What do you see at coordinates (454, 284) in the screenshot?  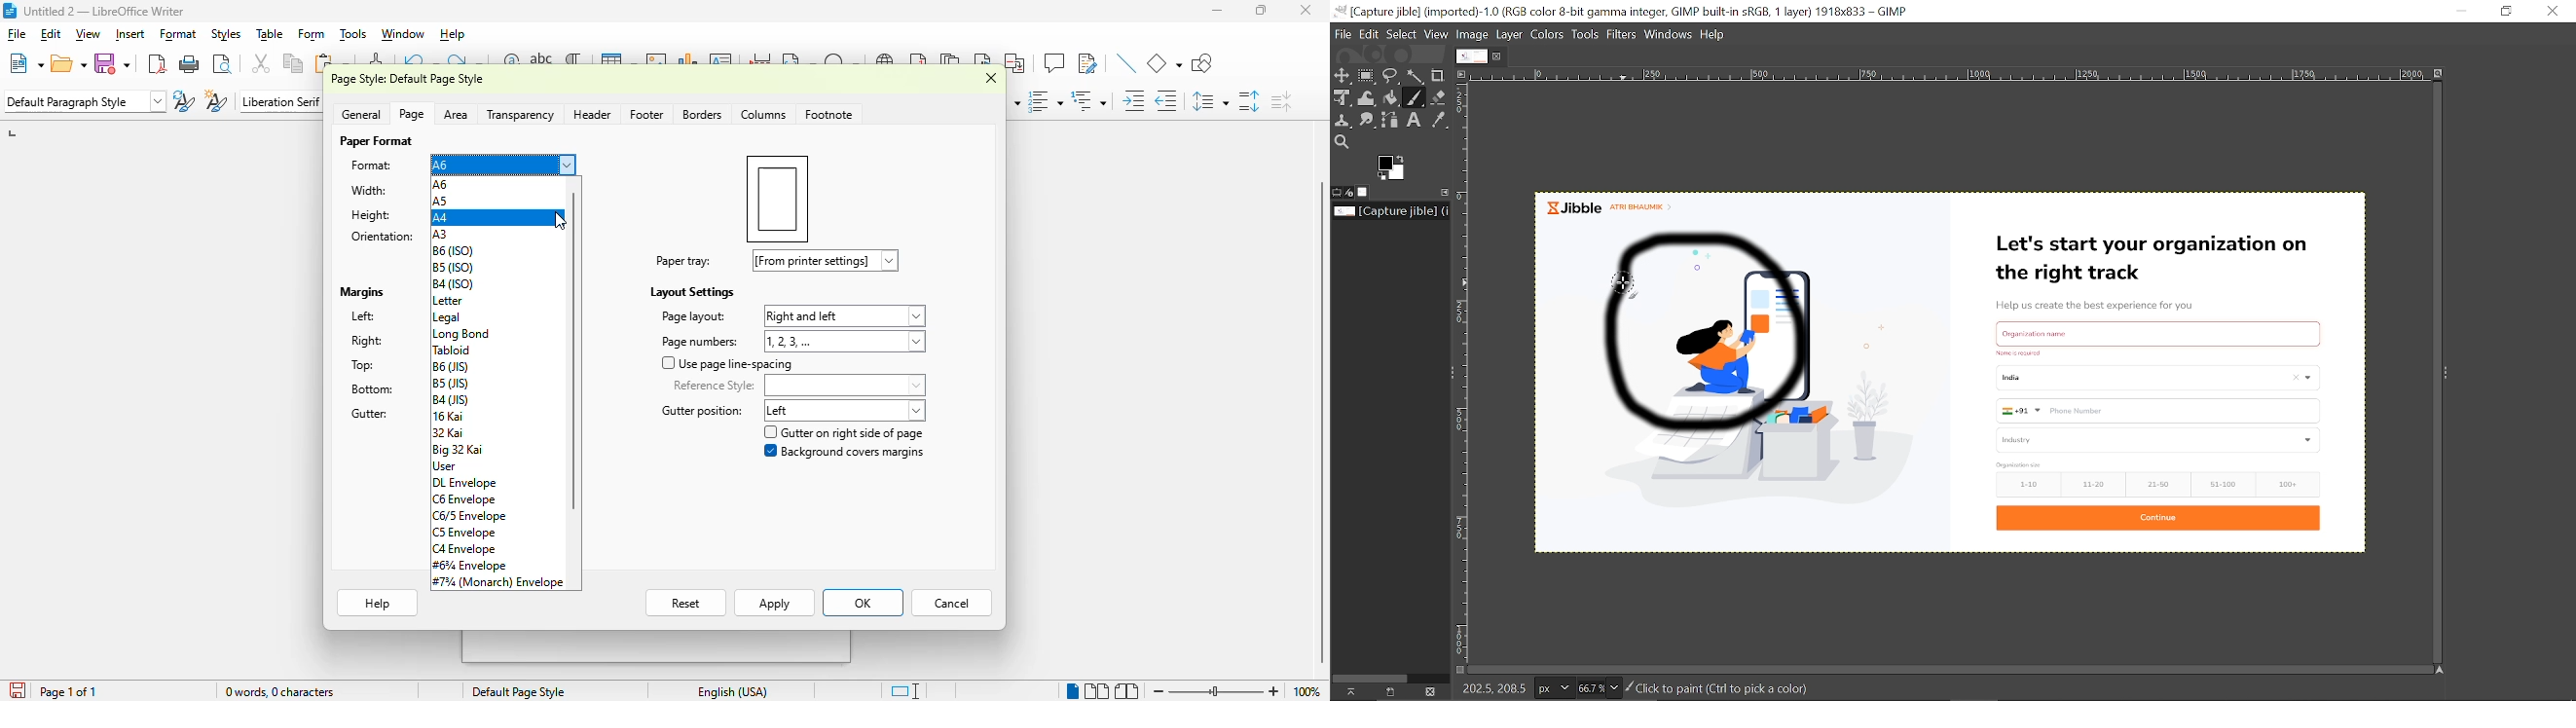 I see `B4 (ISO)` at bounding box center [454, 284].